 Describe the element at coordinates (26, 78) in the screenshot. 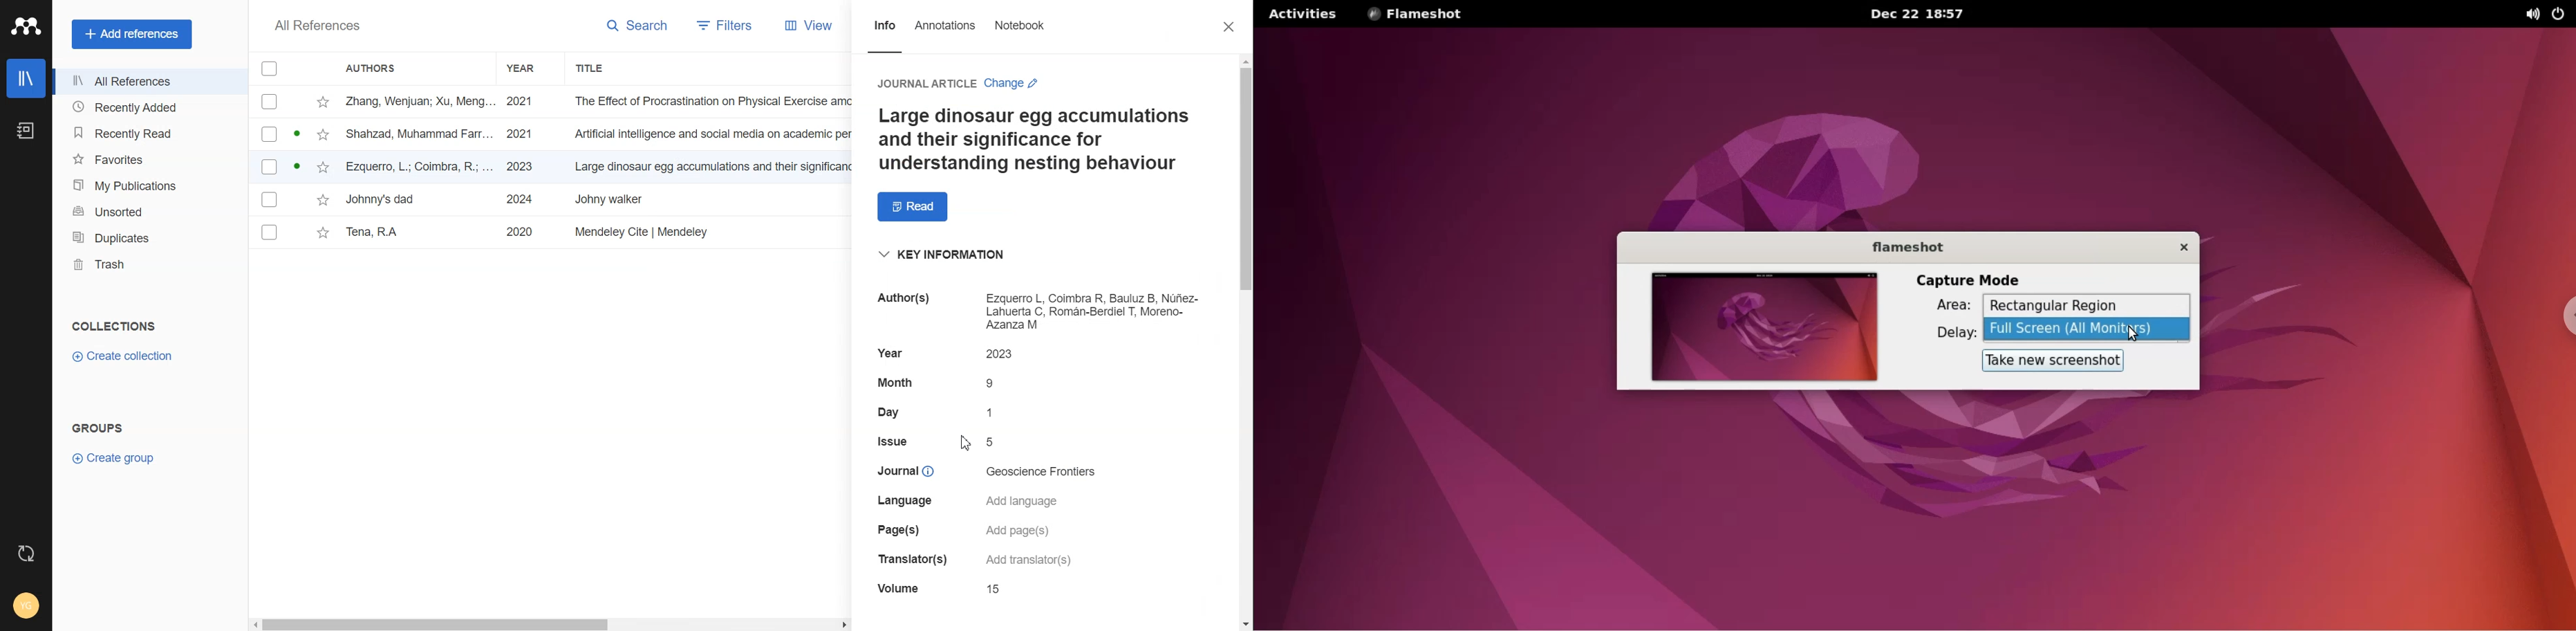

I see `Library ` at that location.